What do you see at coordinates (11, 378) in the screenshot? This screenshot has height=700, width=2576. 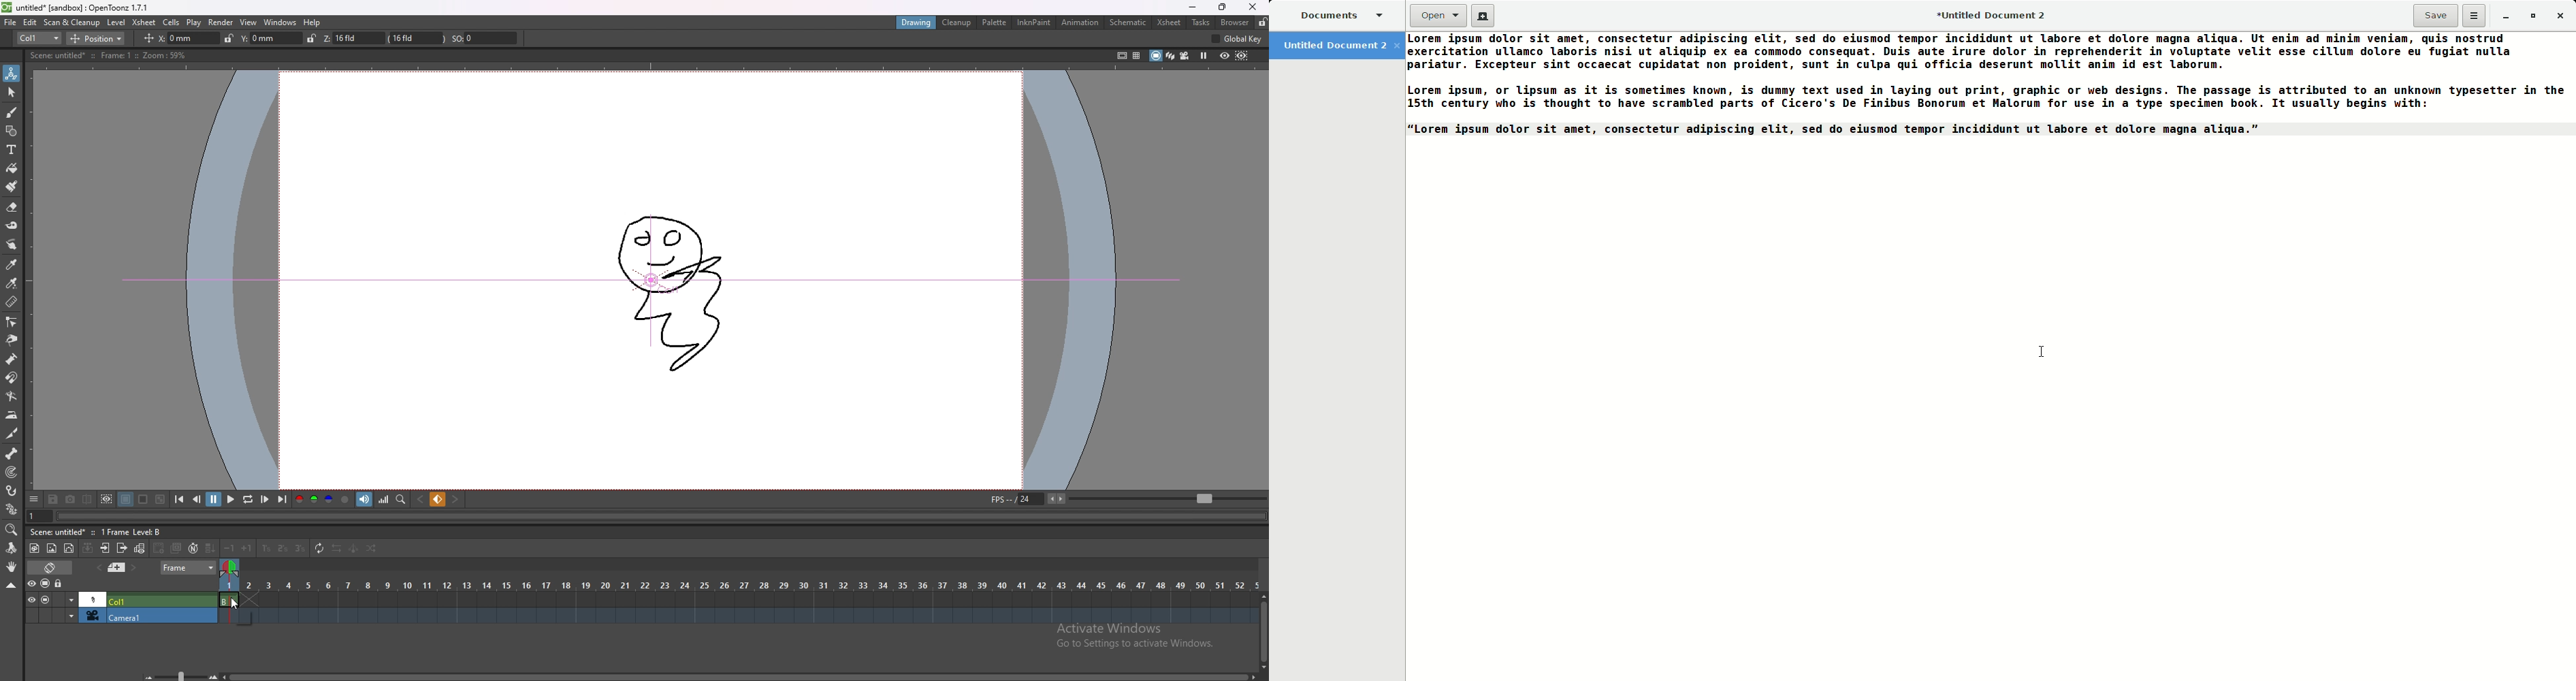 I see `magnet` at bounding box center [11, 378].